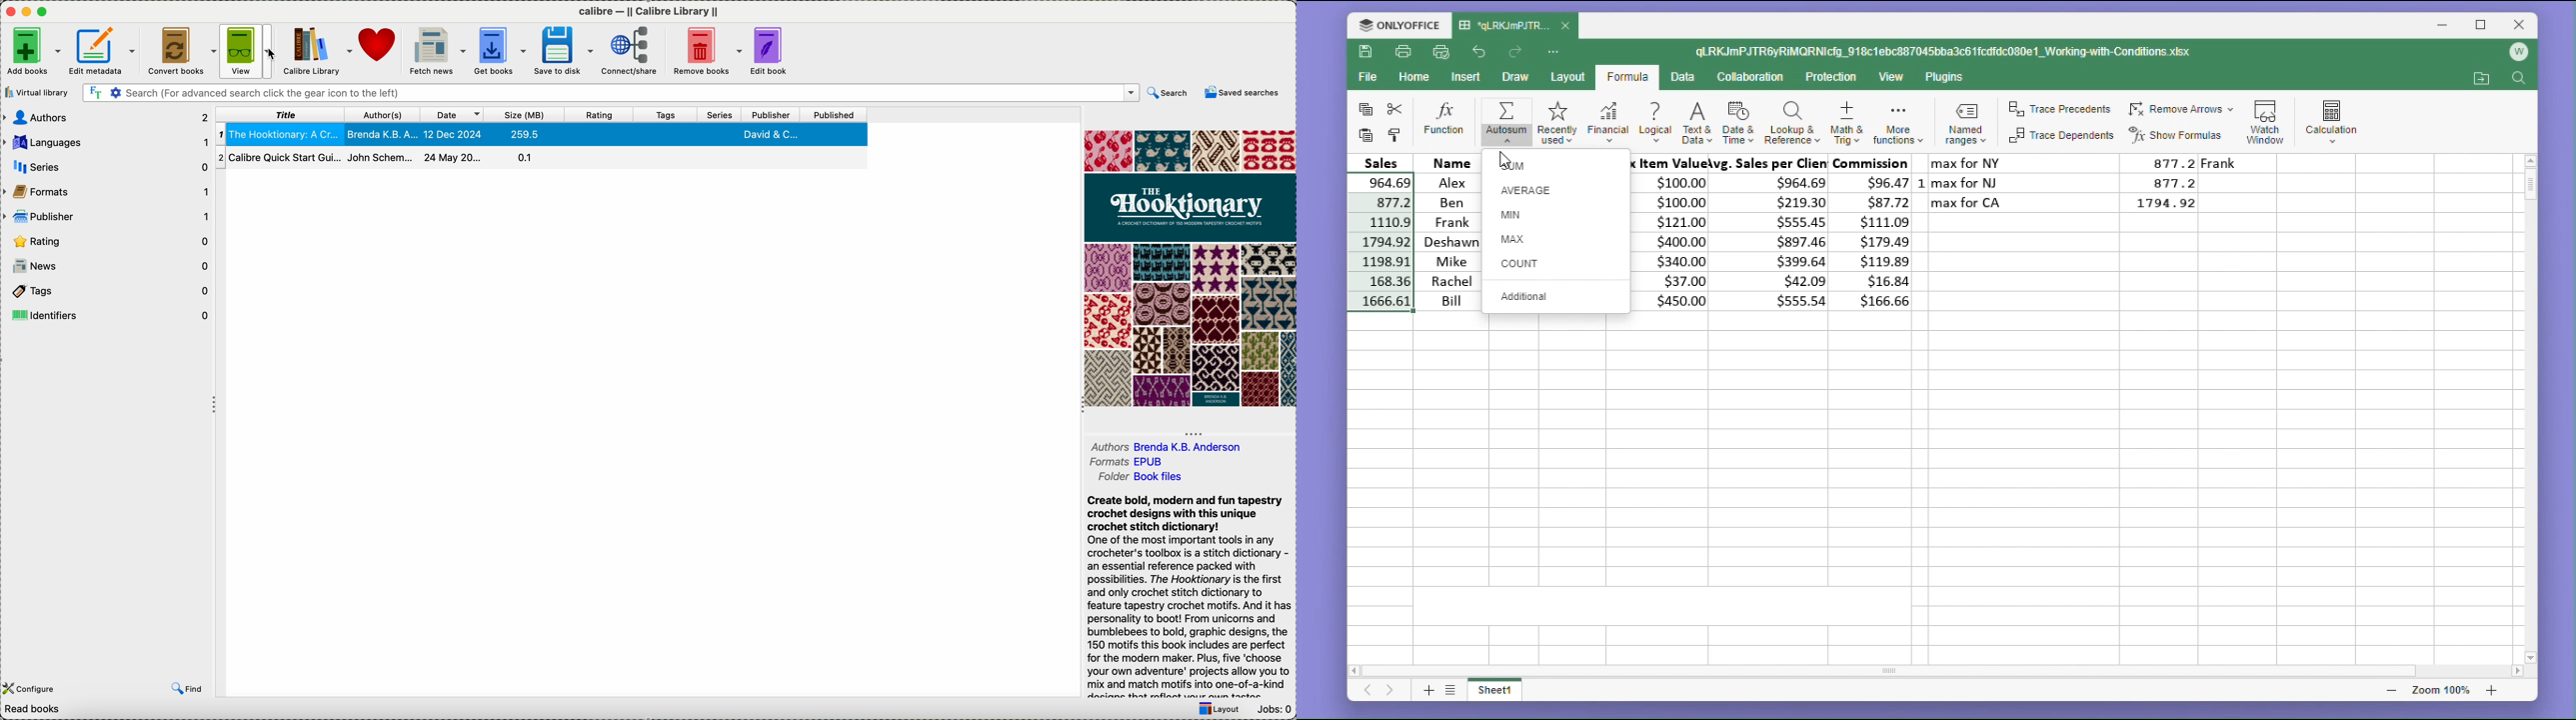 The image size is (2576, 728). I want to click on function, so click(1444, 120).